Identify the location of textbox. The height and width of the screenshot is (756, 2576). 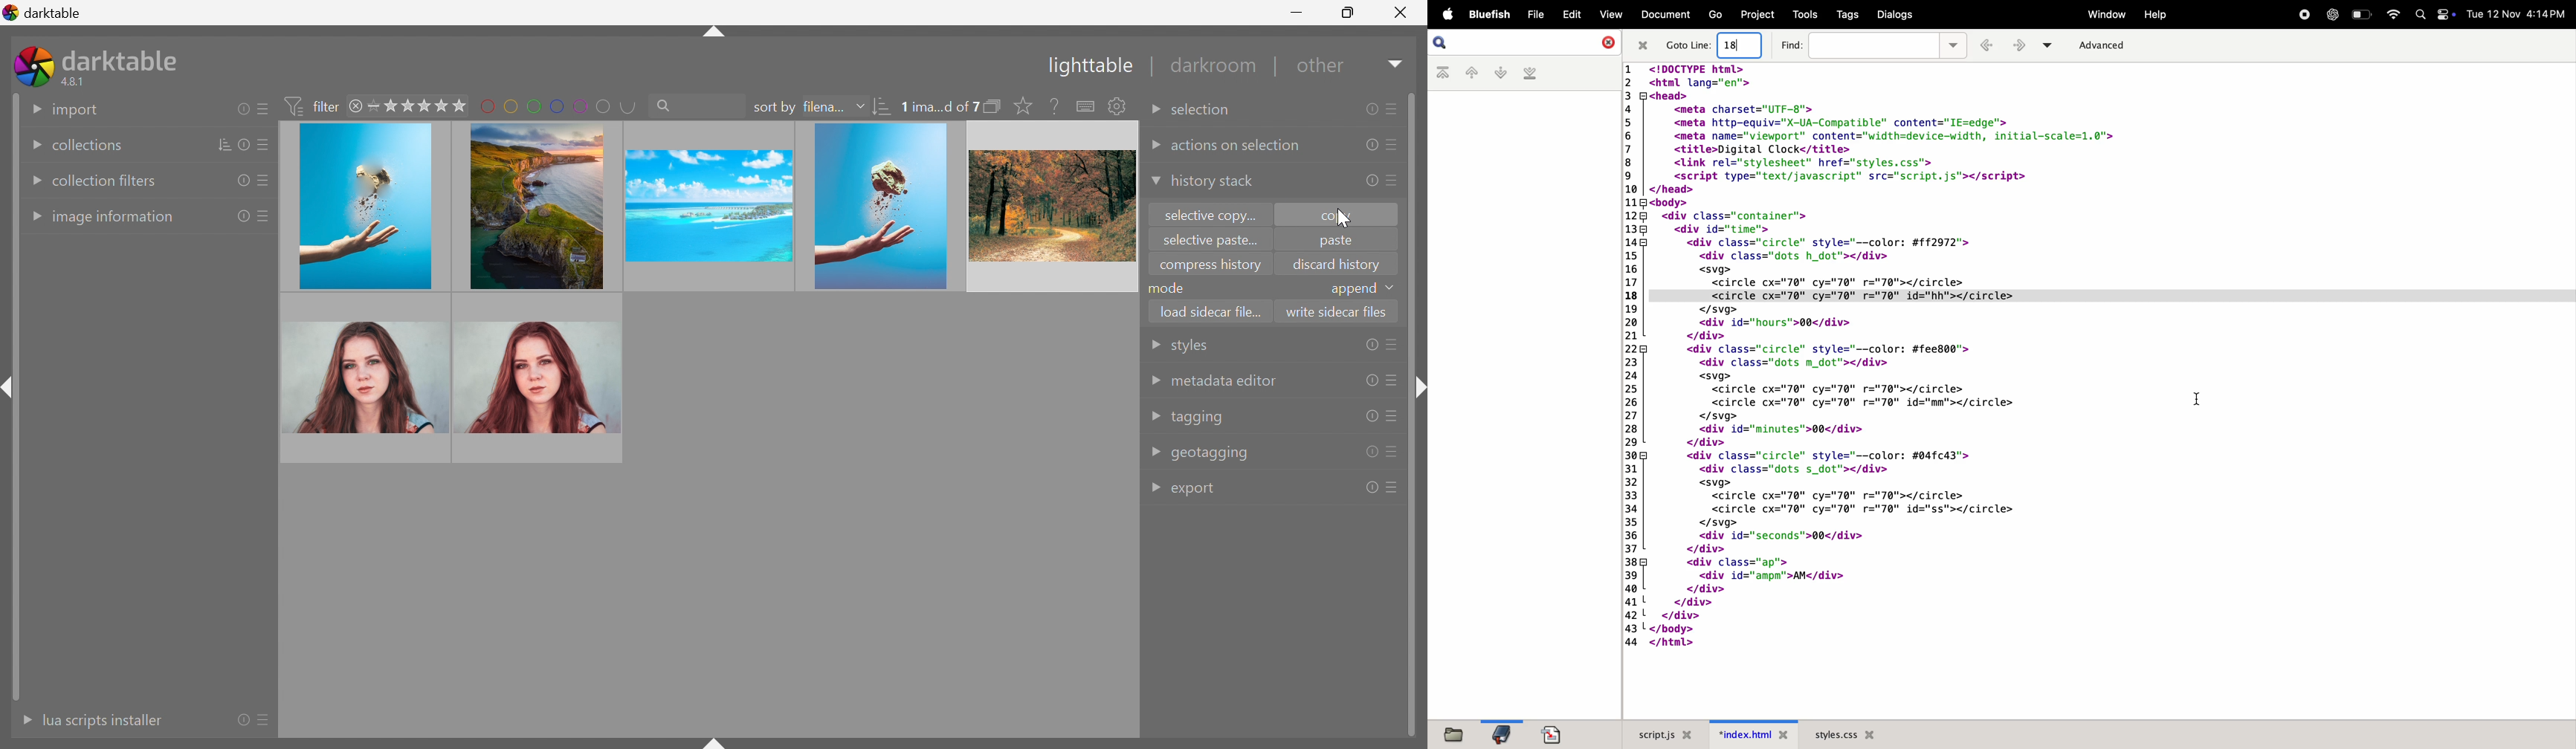
(1743, 46).